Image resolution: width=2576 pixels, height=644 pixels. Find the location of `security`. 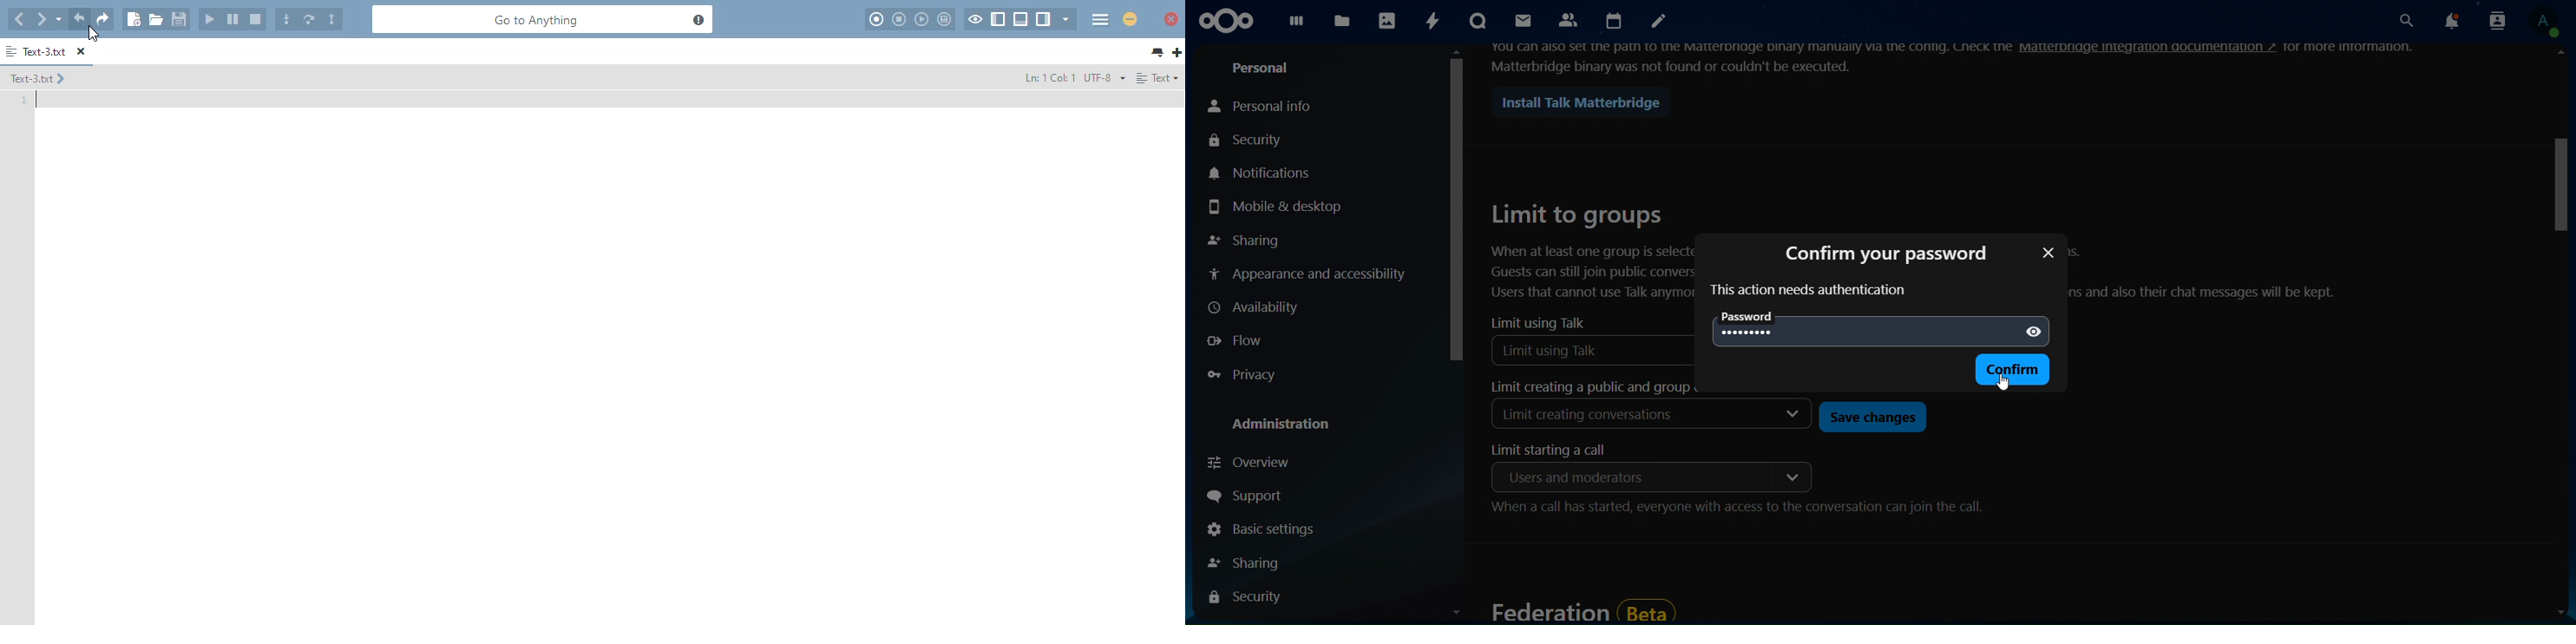

security is located at coordinates (1248, 597).